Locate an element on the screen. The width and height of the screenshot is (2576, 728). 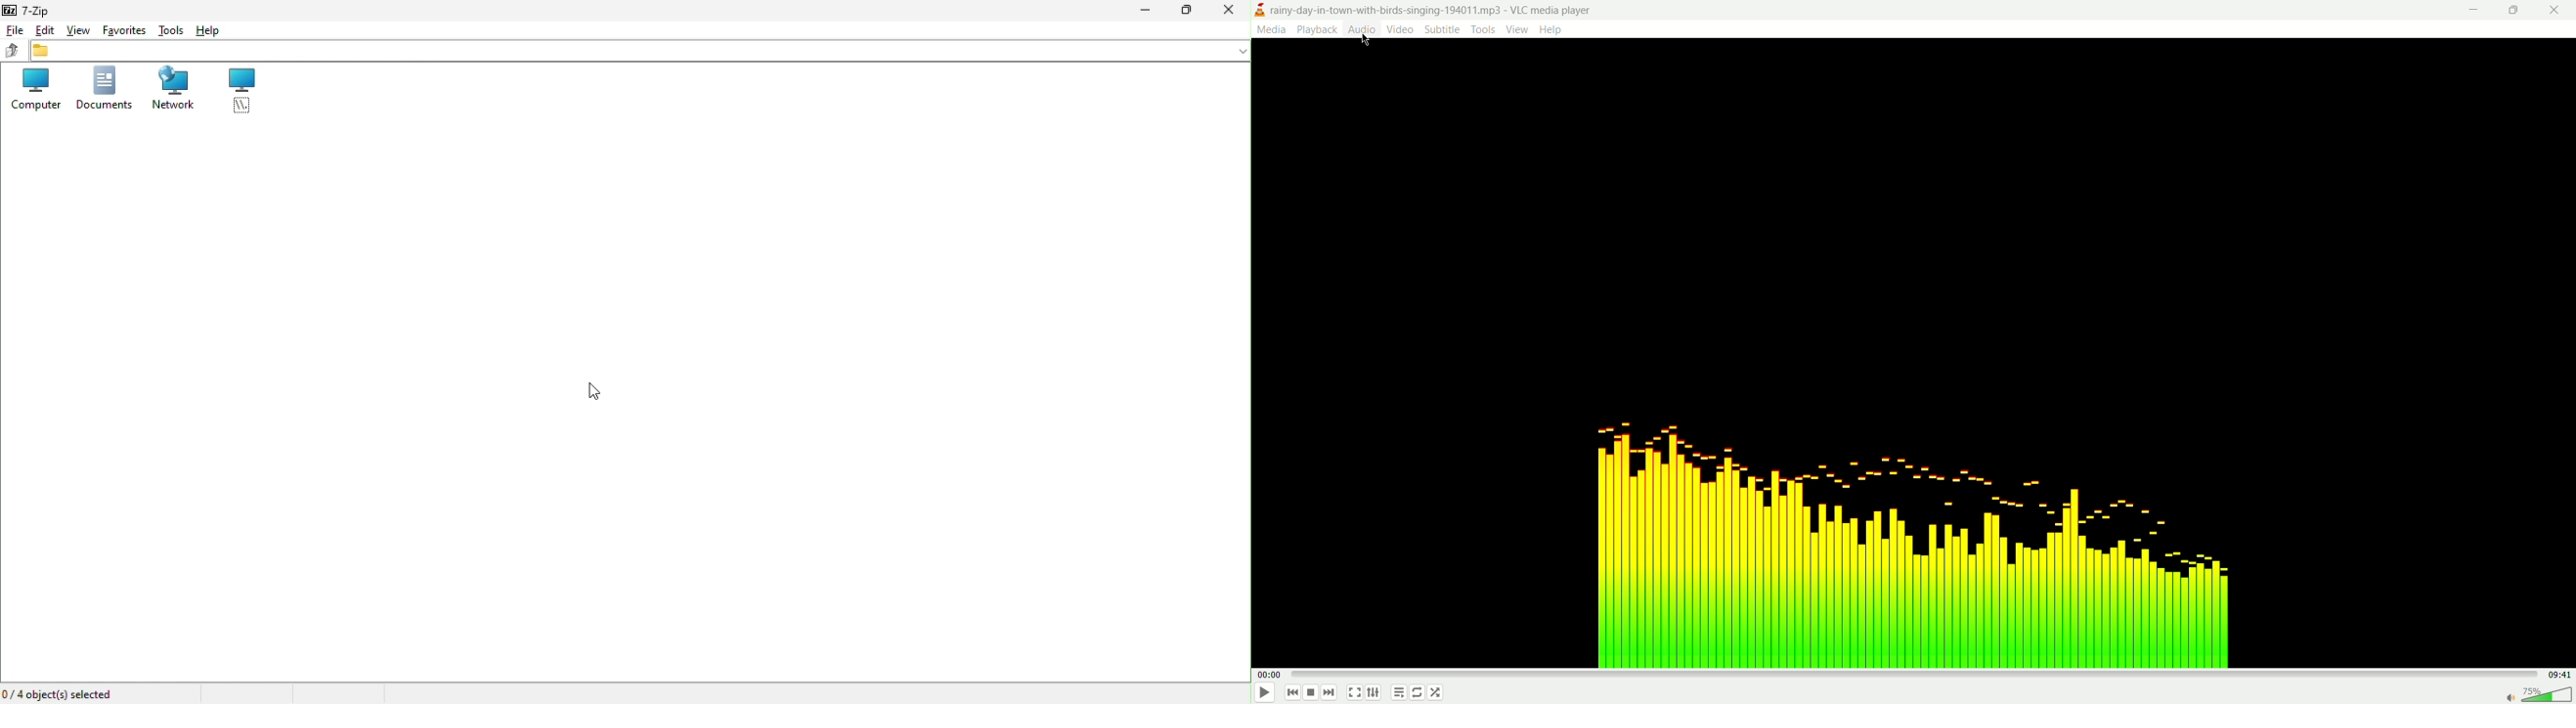
loop is located at coordinates (1418, 692).